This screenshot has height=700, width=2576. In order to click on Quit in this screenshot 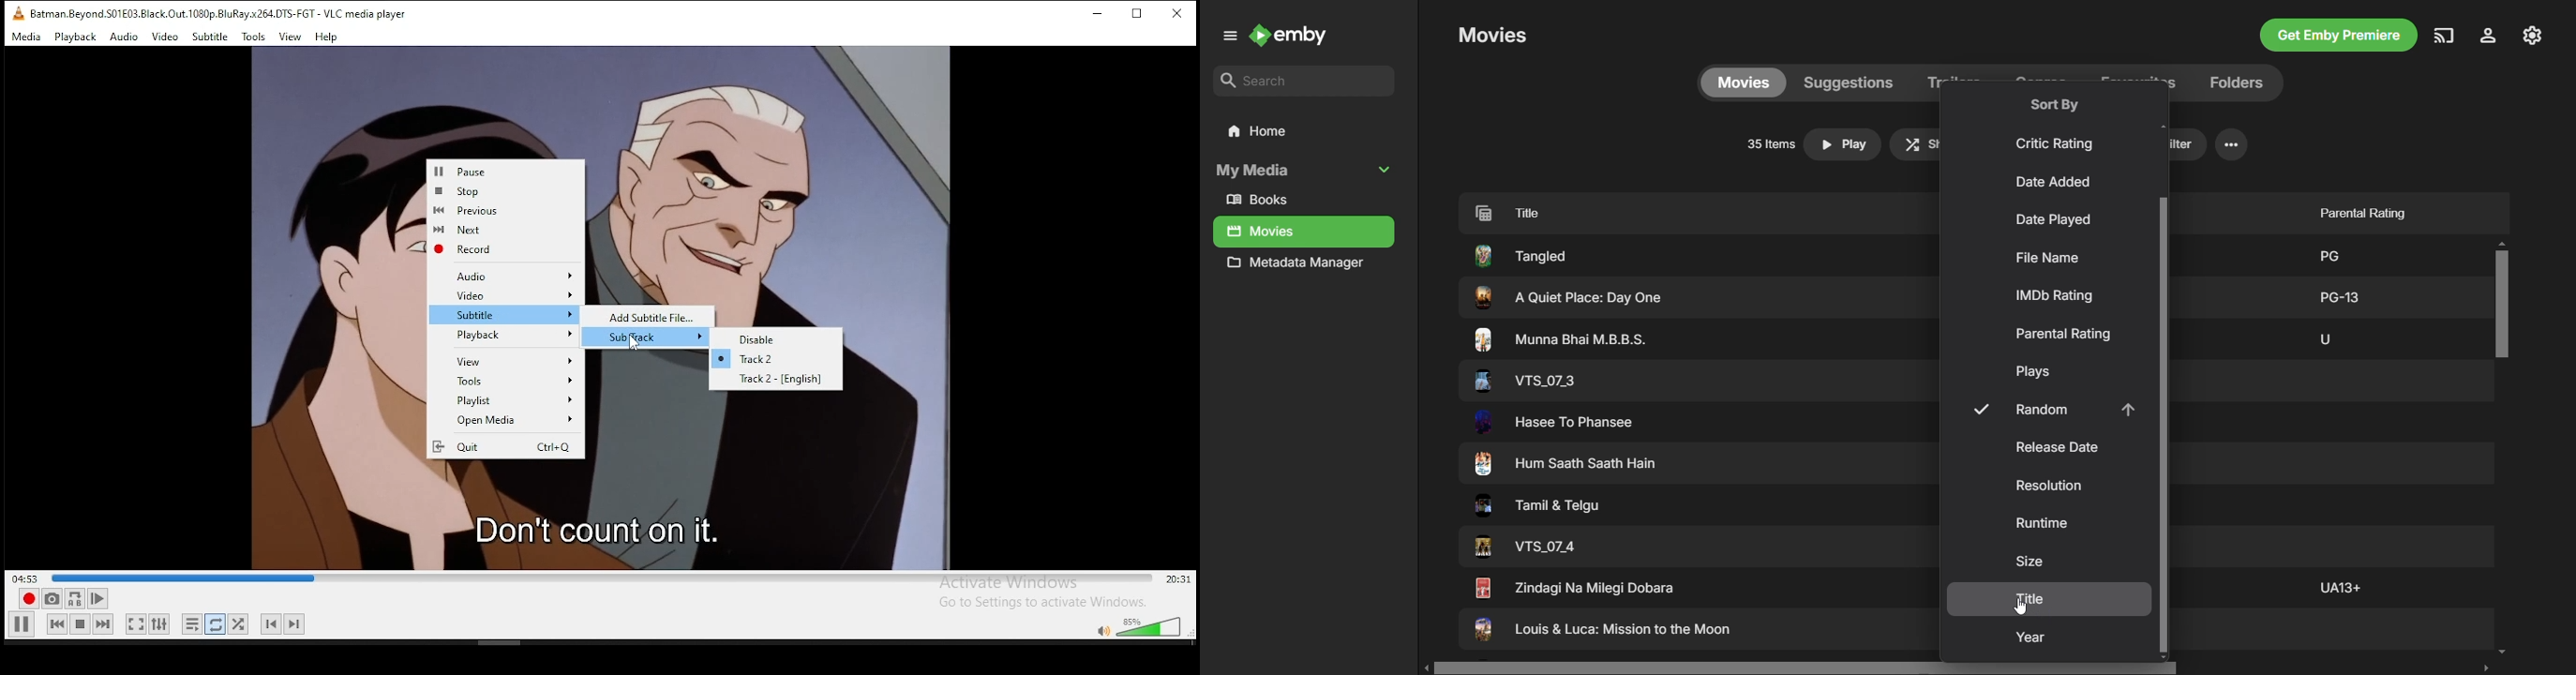, I will do `click(504, 447)`.